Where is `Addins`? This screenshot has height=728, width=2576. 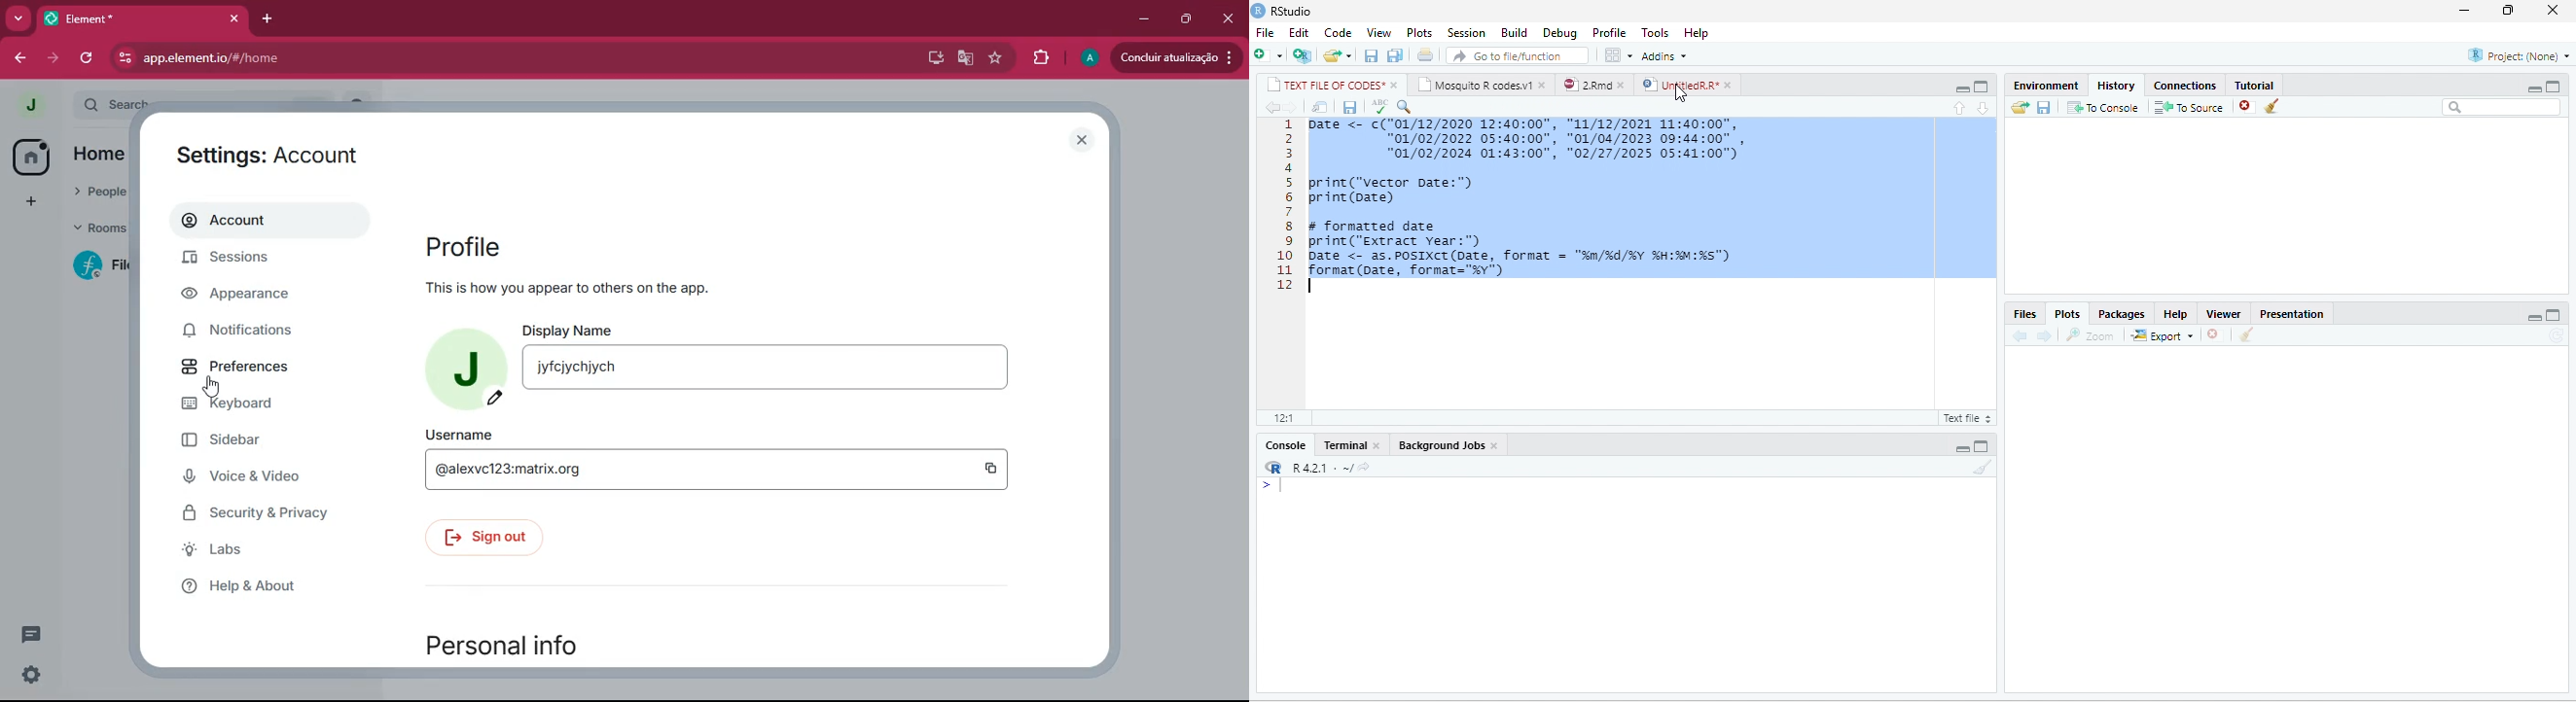 Addins is located at coordinates (1665, 55).